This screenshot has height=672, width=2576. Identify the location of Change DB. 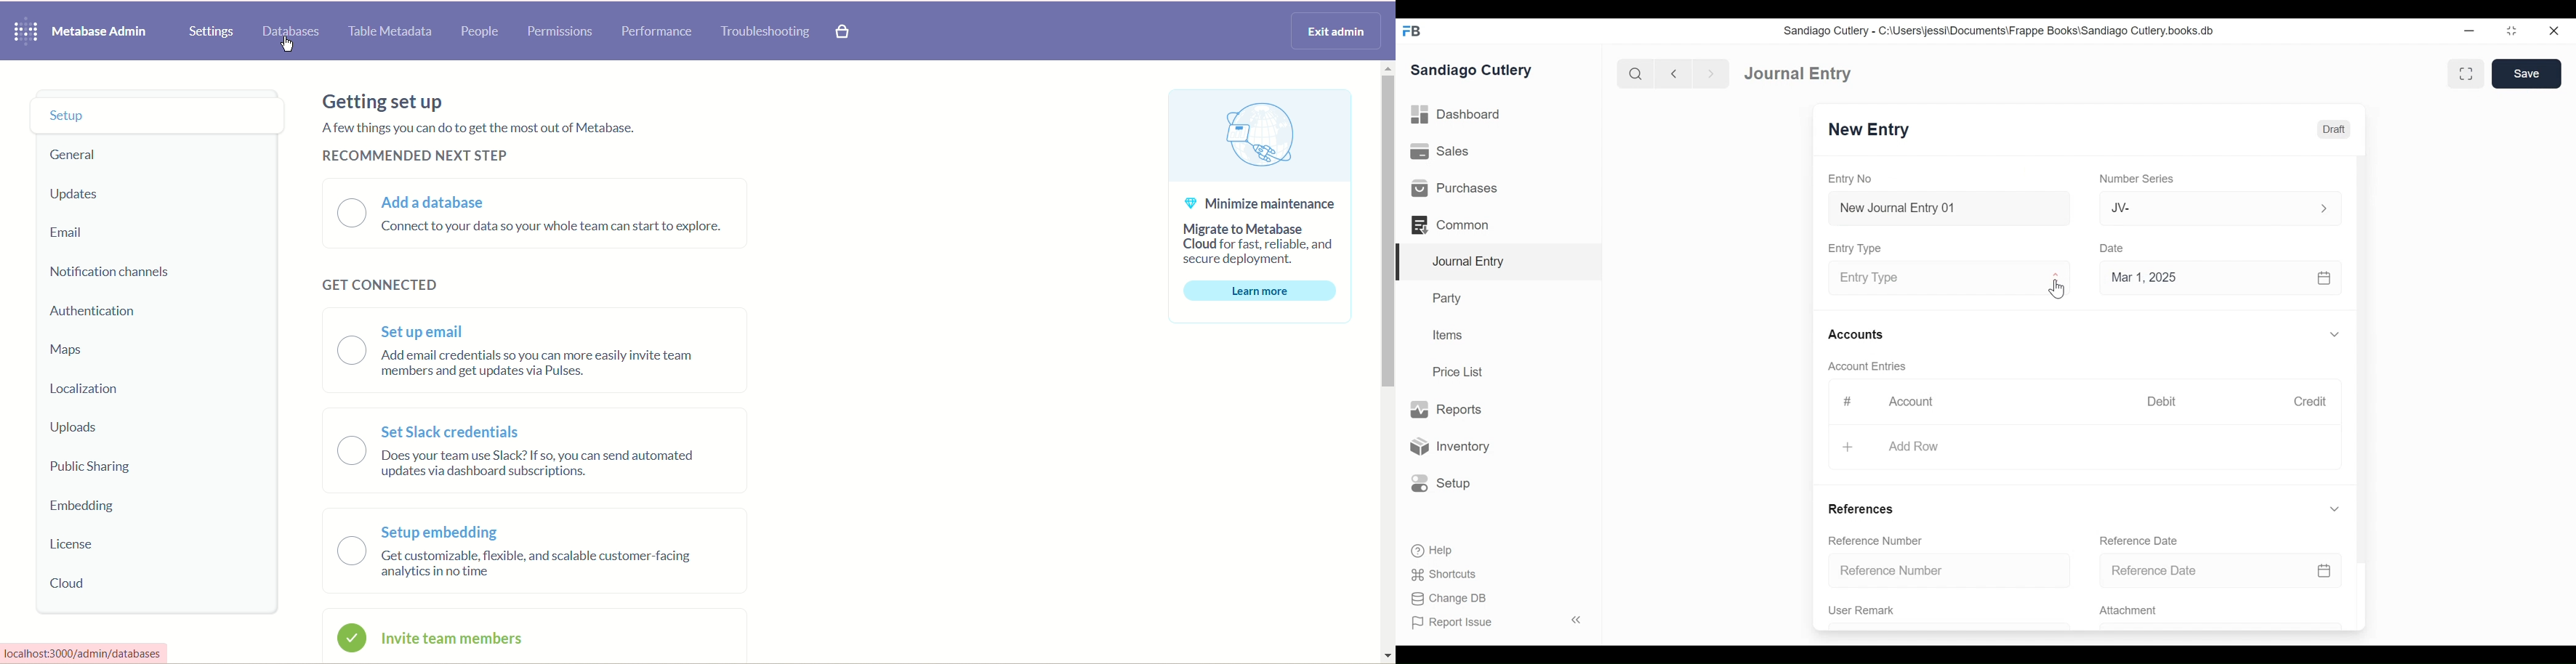
(1444, 599).